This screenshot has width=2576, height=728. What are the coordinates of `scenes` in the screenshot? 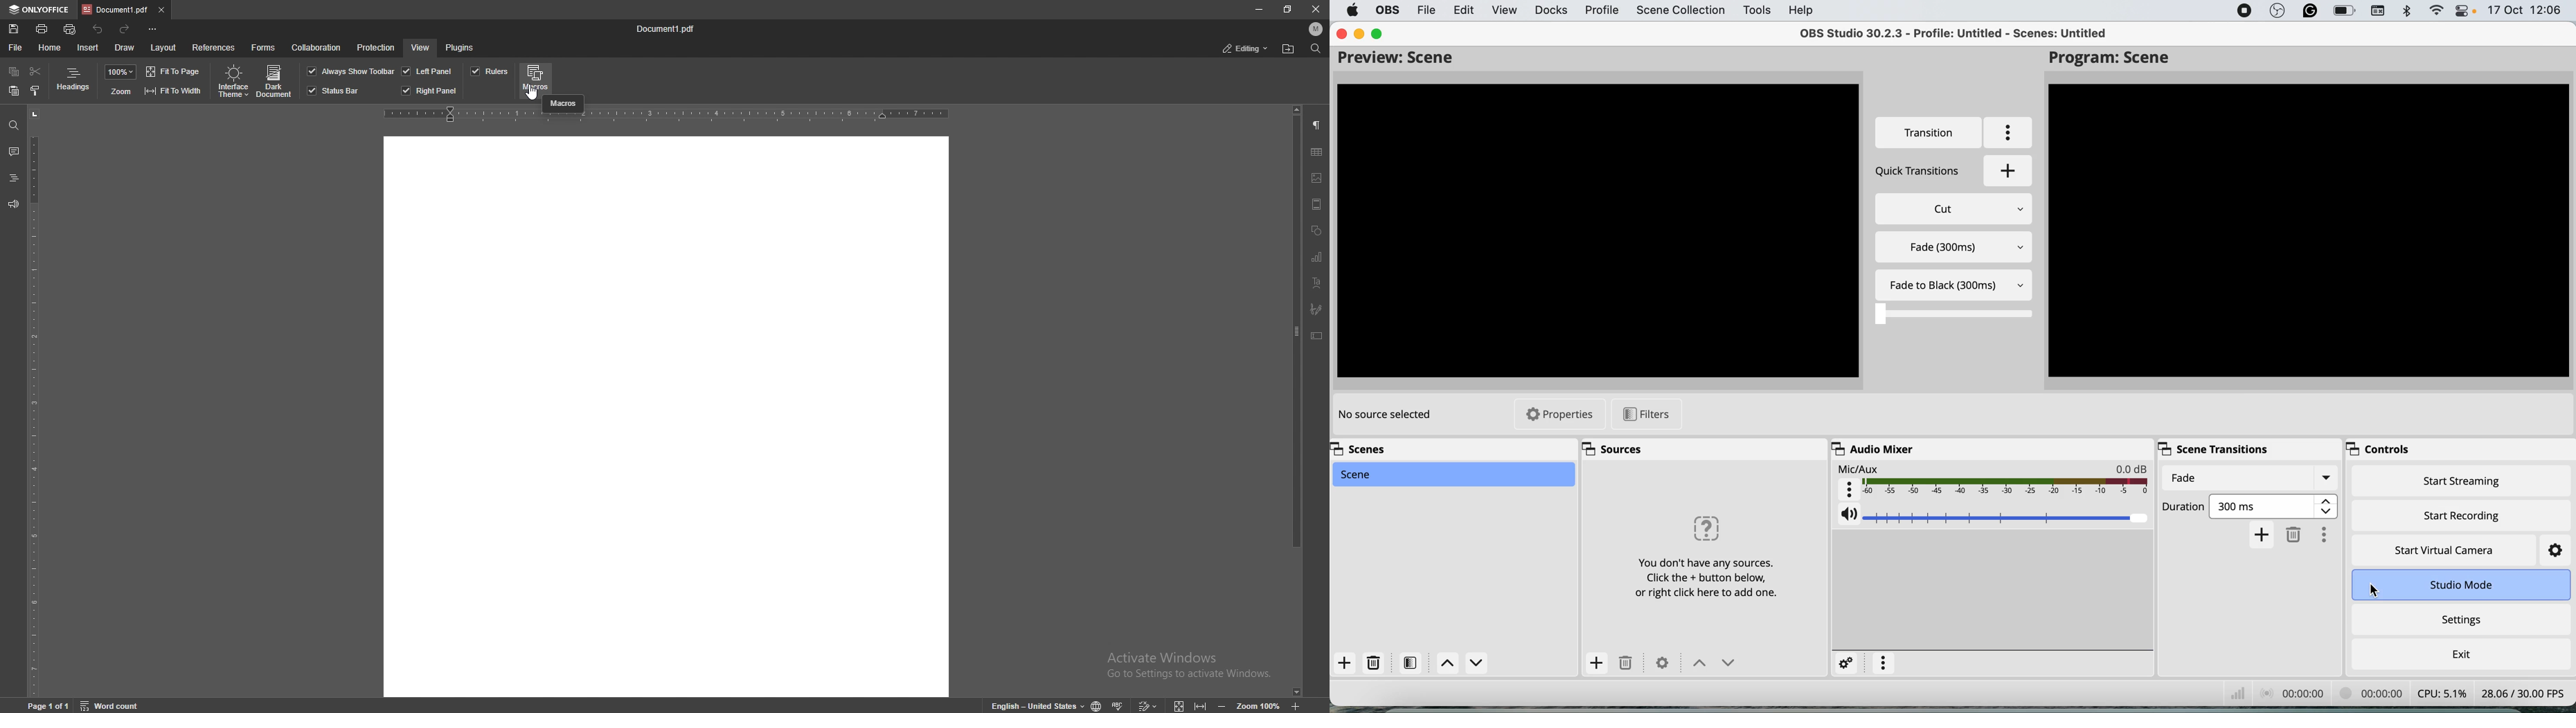 It's located at (1378, 449).